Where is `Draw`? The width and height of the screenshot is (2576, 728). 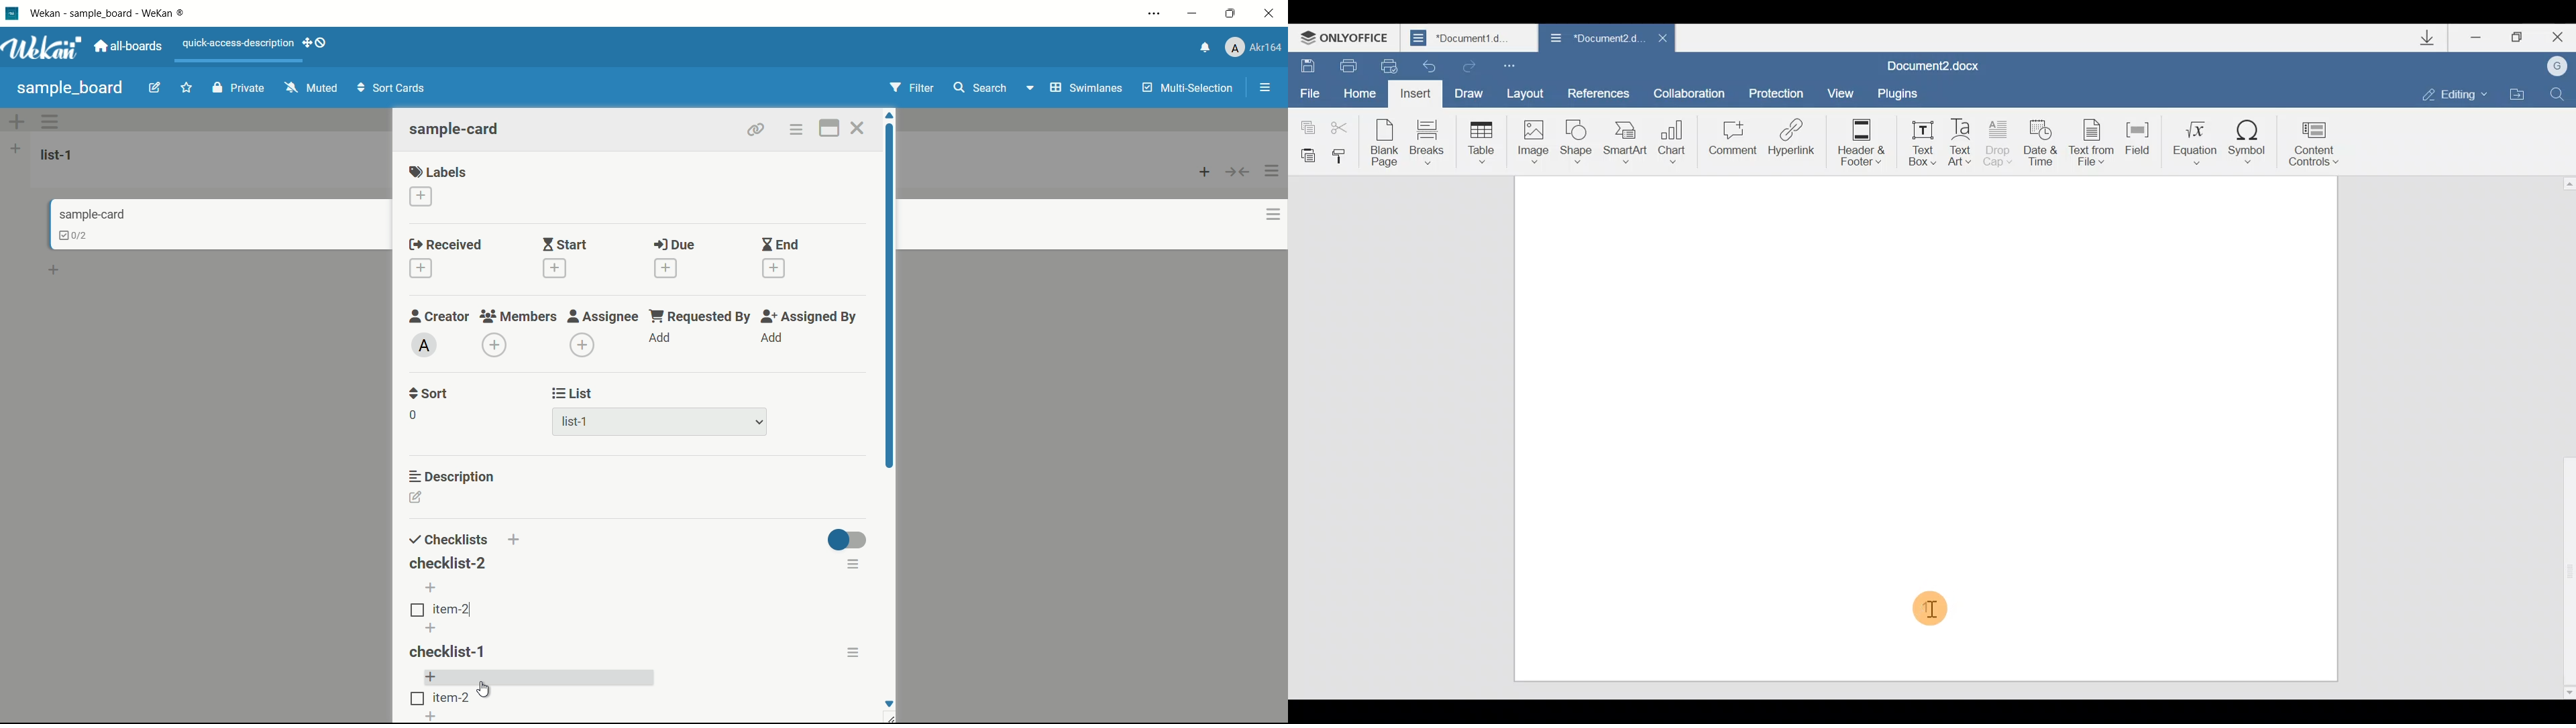
Draw is located at coordinates (1472, 92).